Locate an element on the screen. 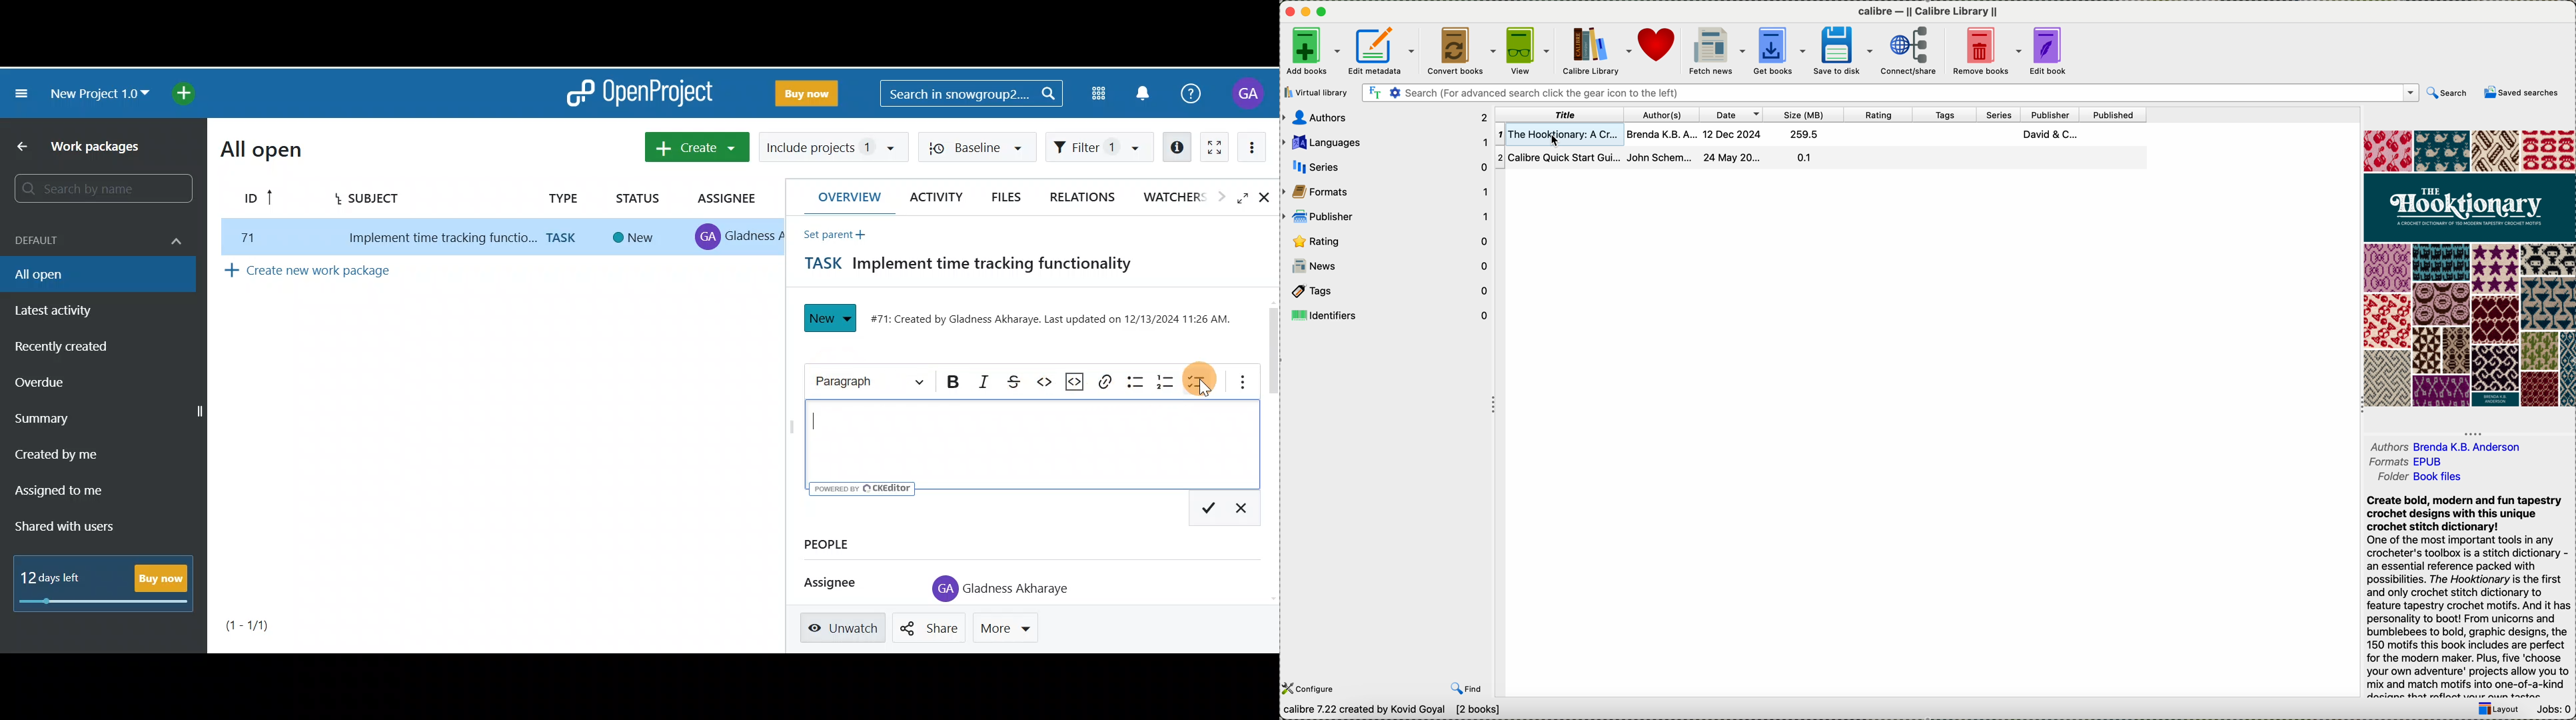 The height and width of the screenshot is (728, 2576). find is located at coordinates (1467, 686).